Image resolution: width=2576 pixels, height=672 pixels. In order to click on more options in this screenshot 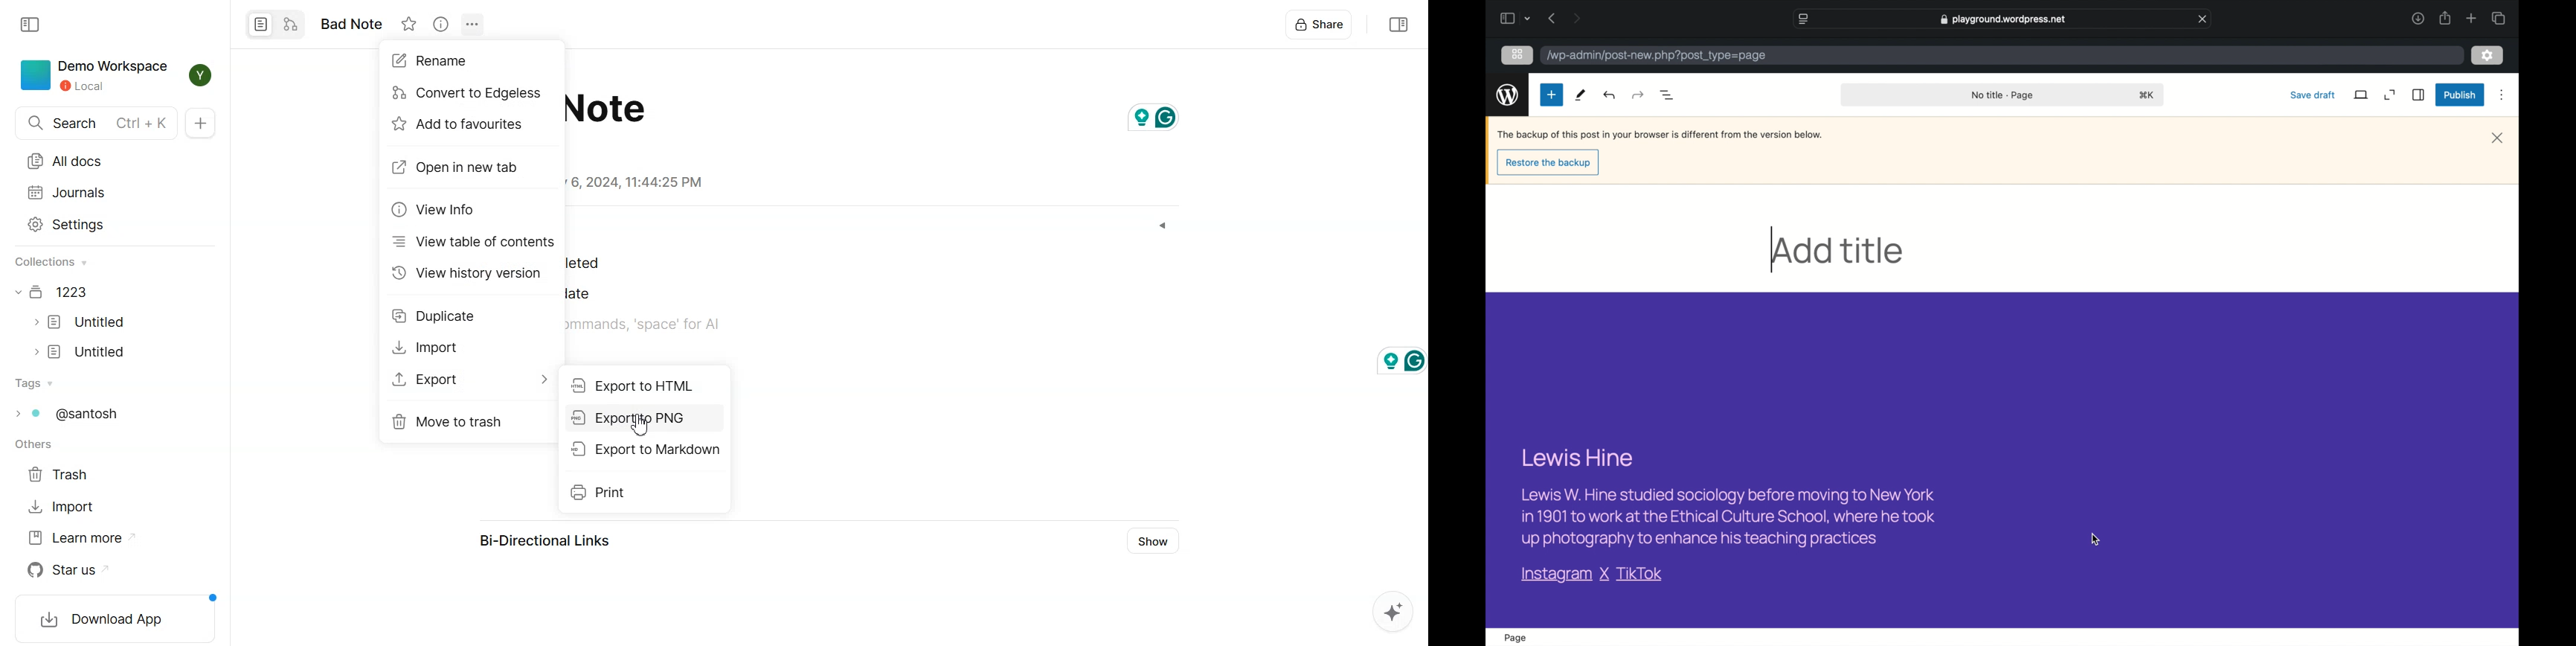, I will do `click(2502, 95)`.